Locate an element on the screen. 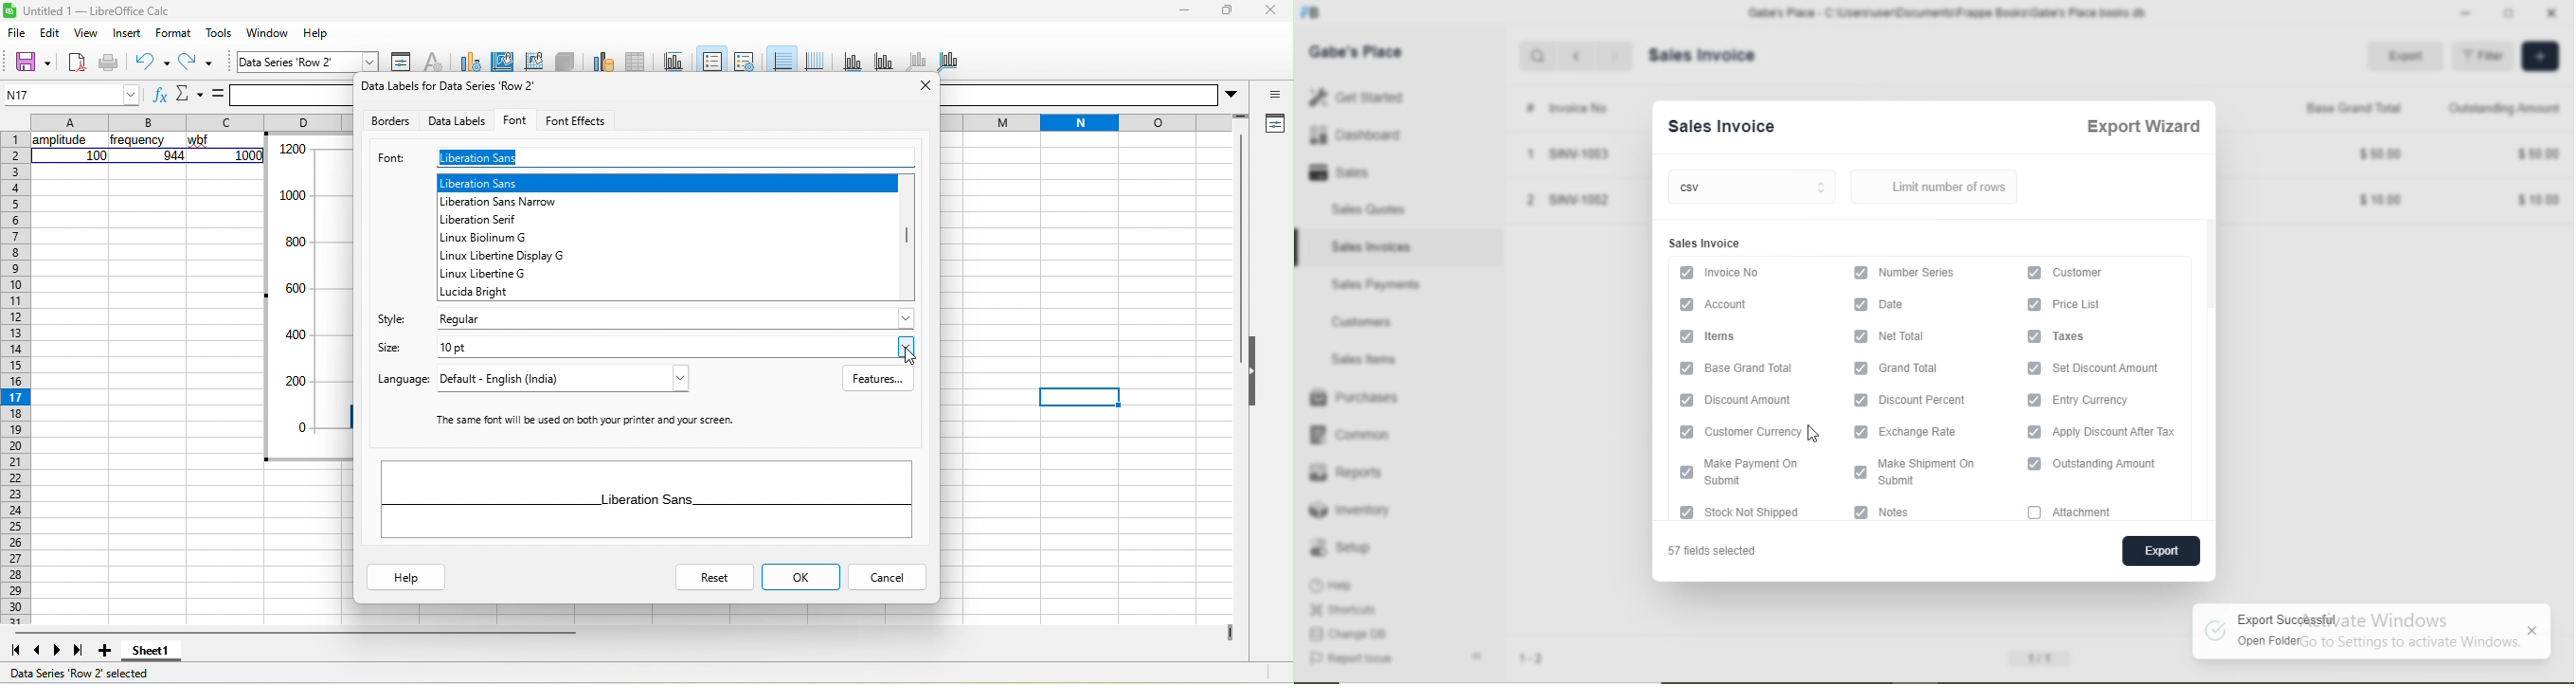  data range is located at coordinates (603, 61).